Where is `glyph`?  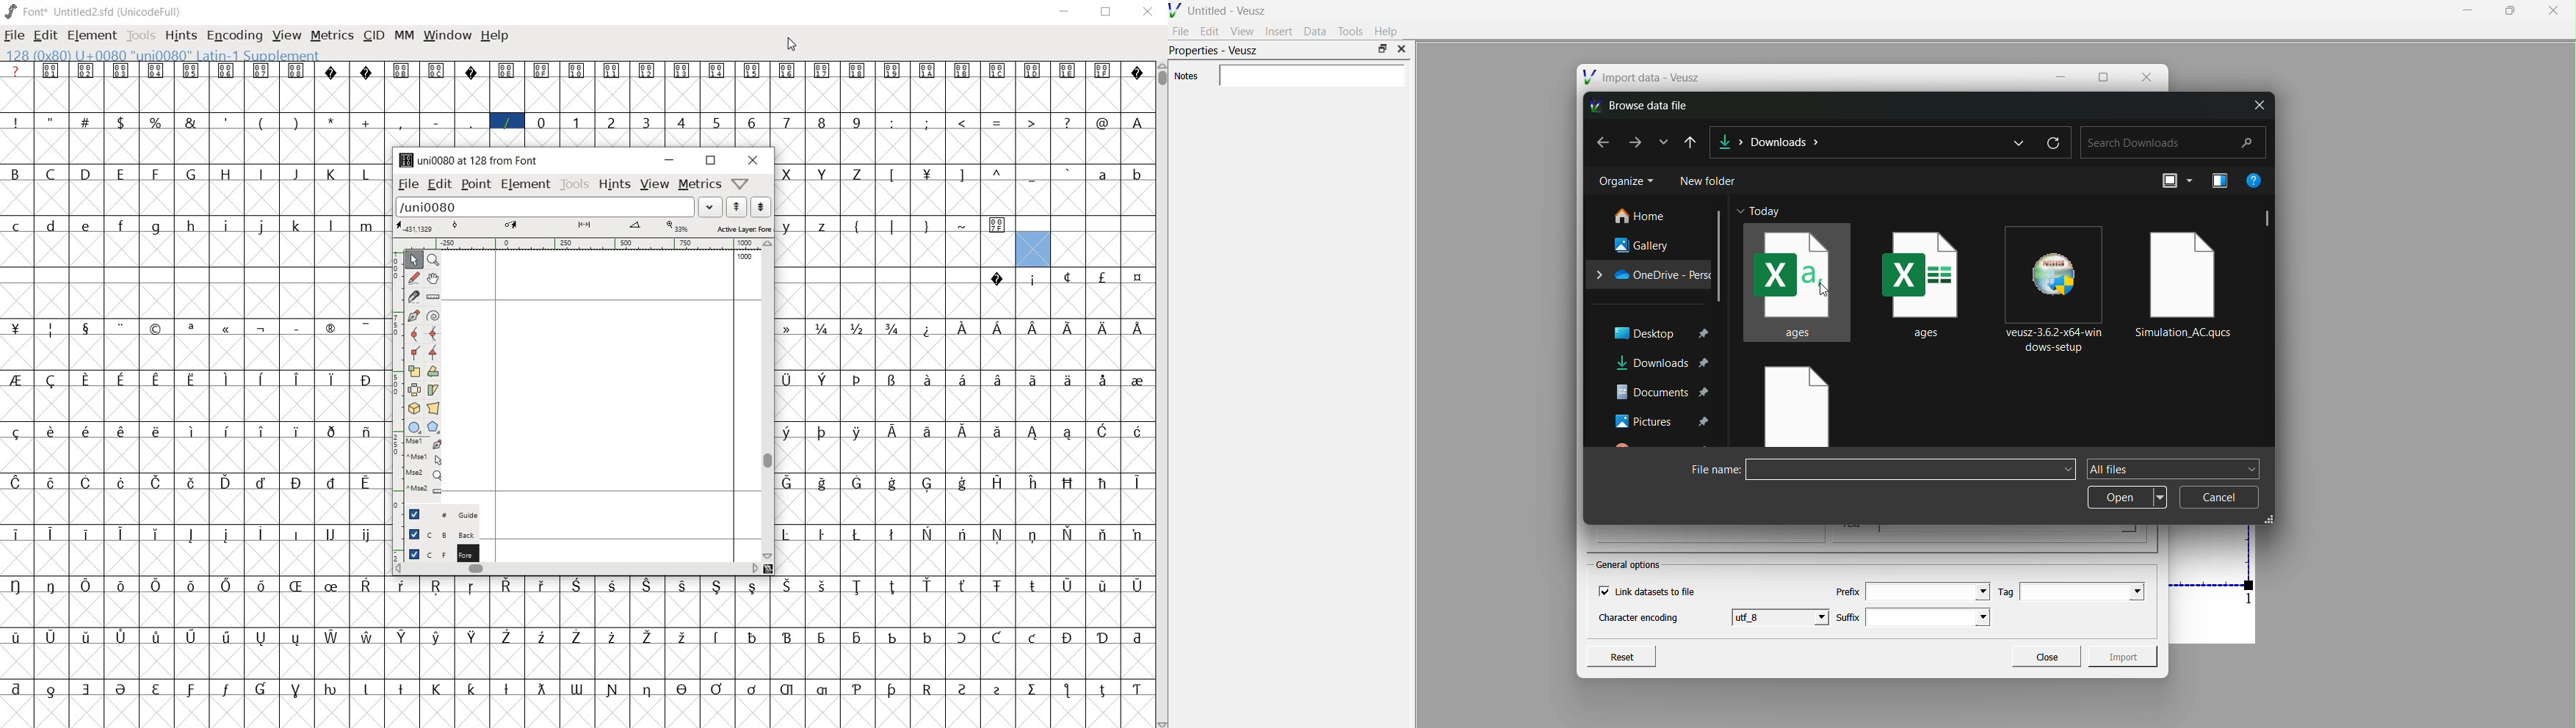 glyph is located at coordinates (857, 71).